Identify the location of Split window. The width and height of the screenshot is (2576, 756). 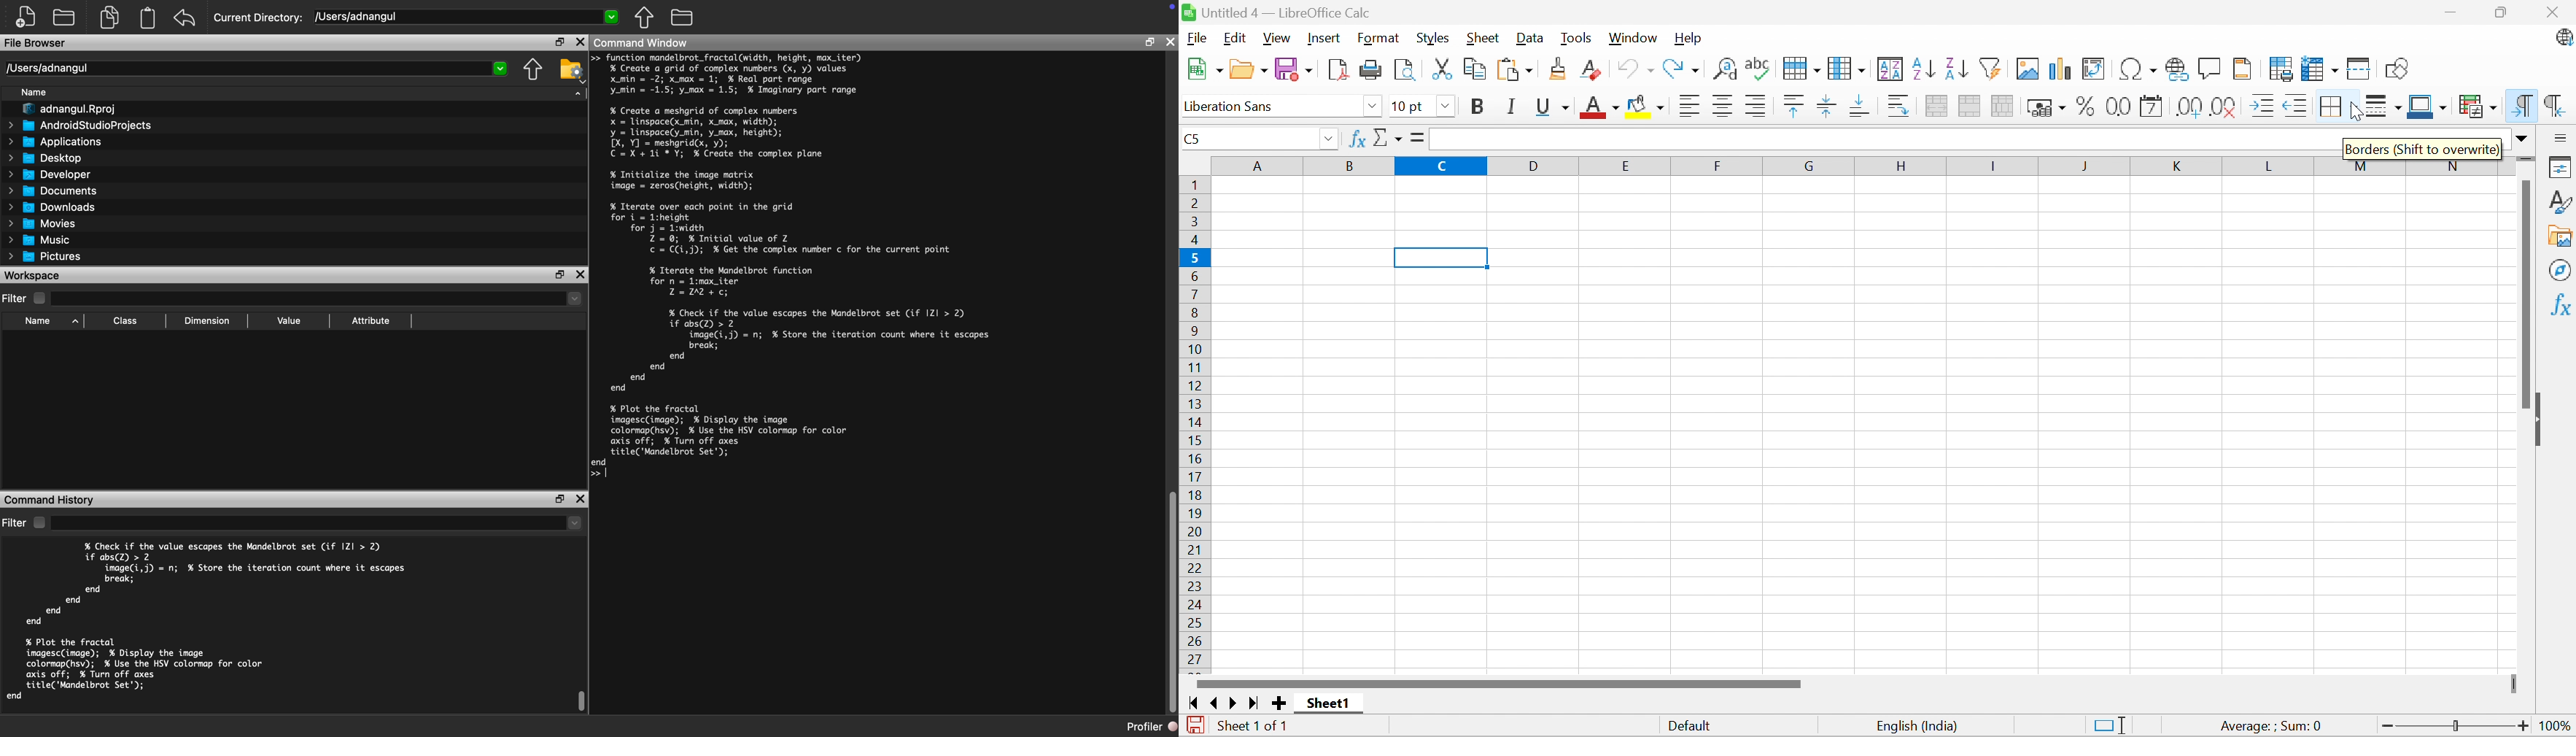
(2359, 70).